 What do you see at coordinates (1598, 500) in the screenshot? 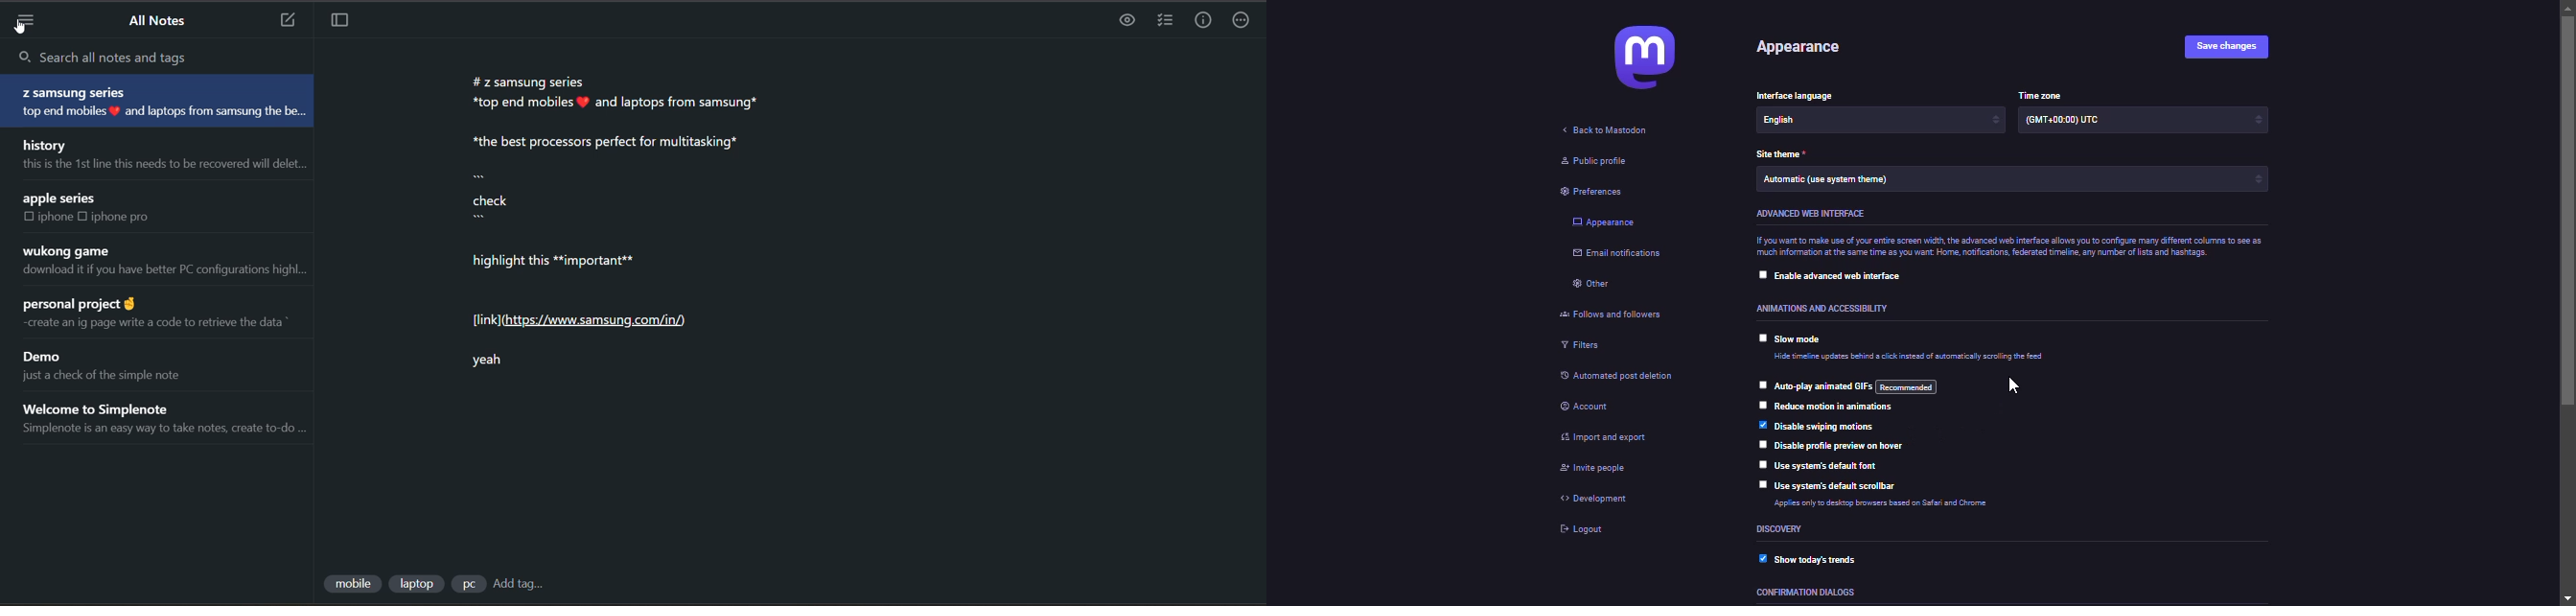
I see `development` at bounding box center [1598, 500].